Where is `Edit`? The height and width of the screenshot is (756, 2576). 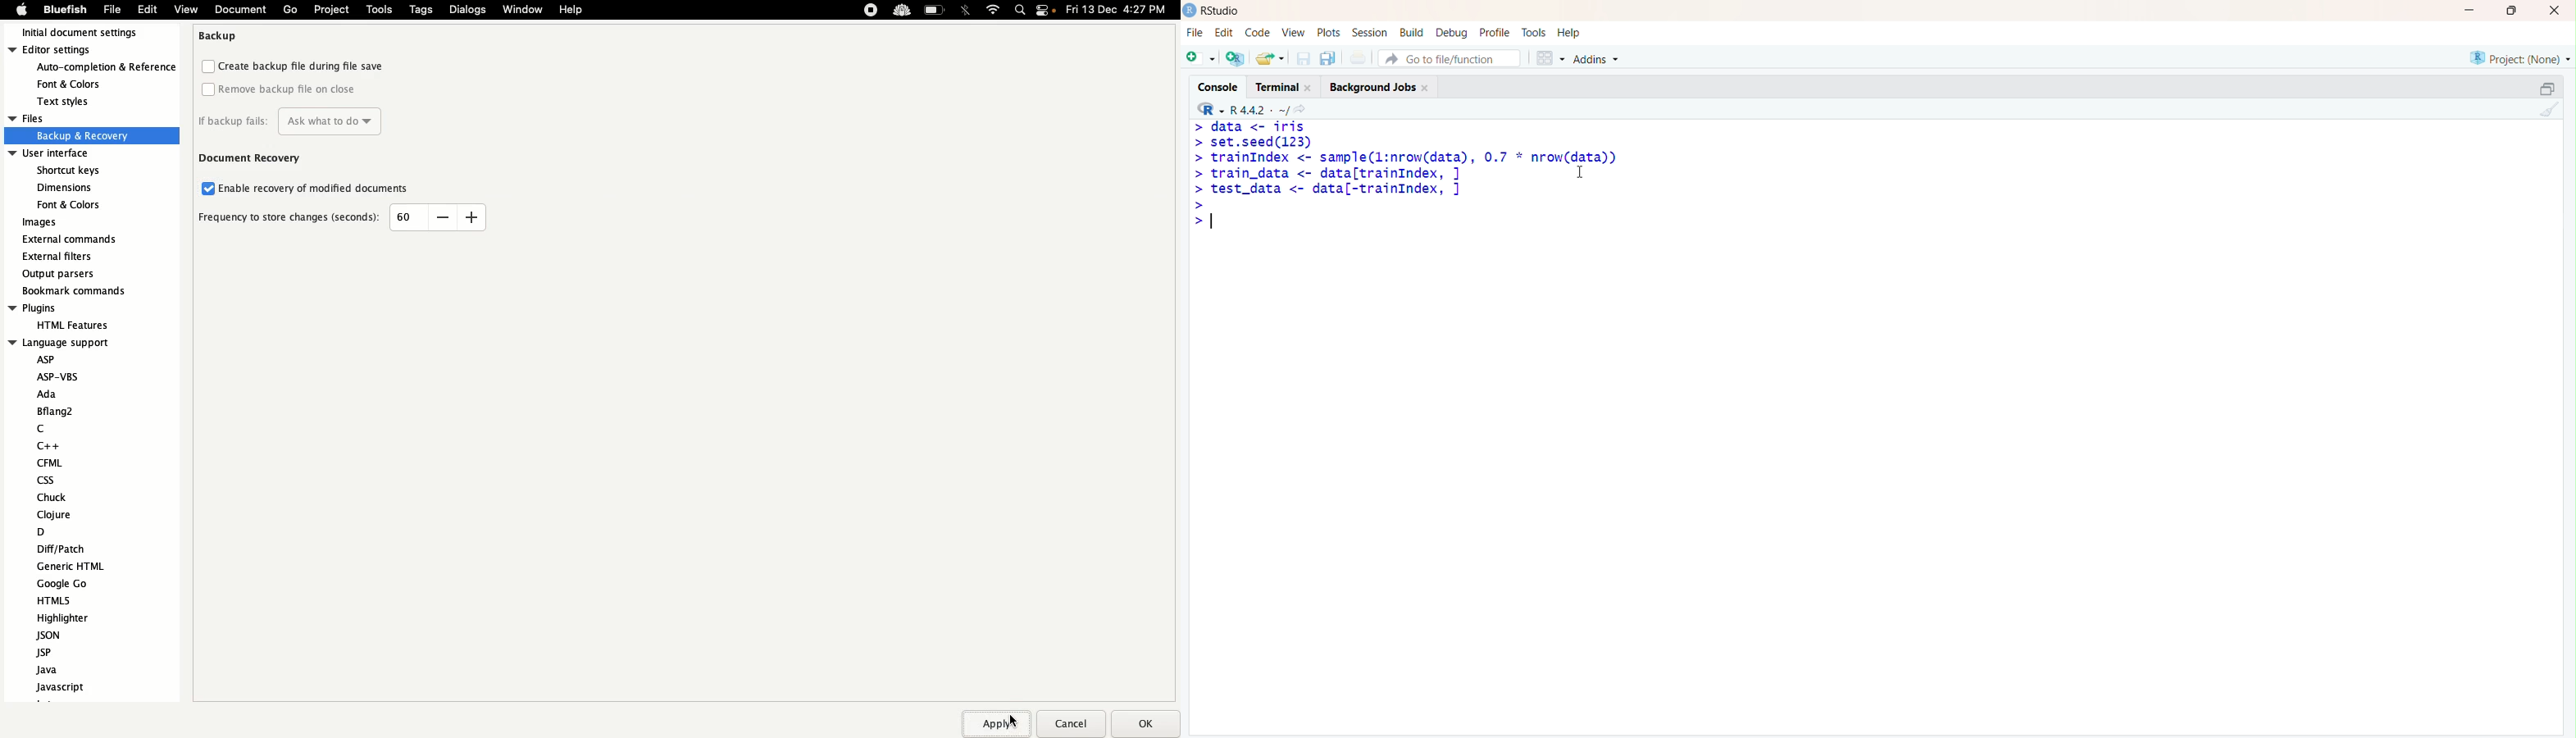
Edit is located at coordinates (1224, 31).